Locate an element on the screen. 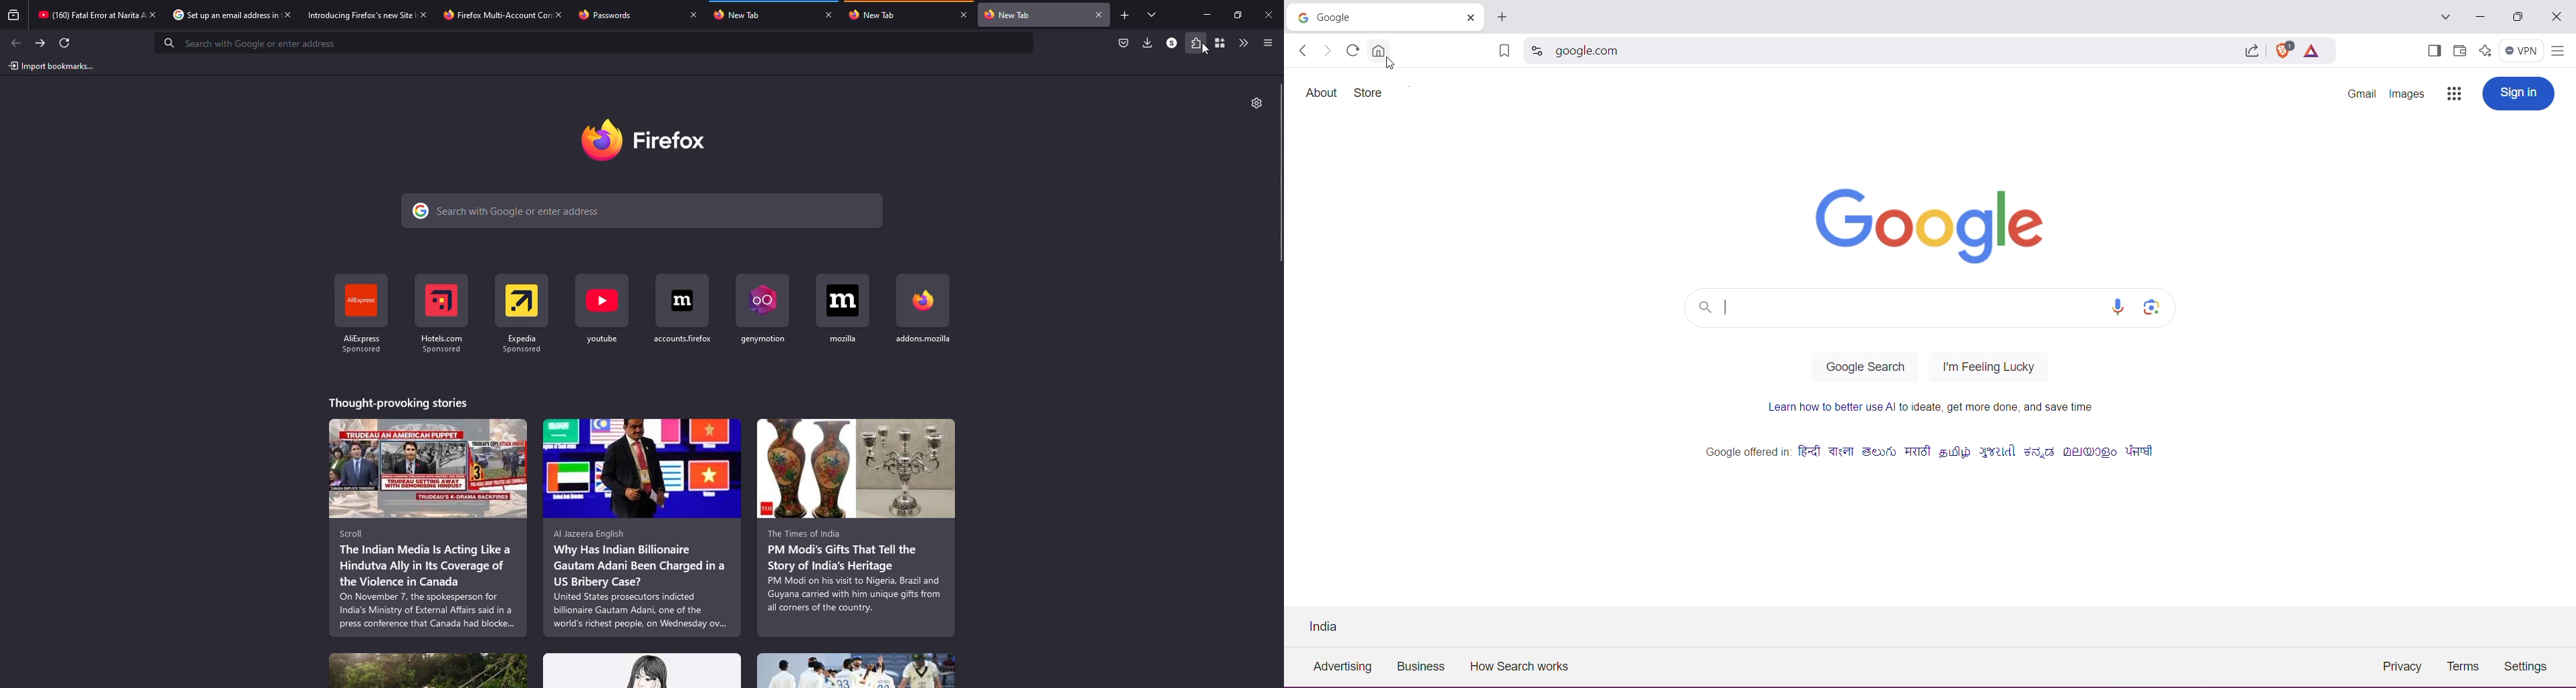  Brave Shields is located at coordinates (2283, 49).